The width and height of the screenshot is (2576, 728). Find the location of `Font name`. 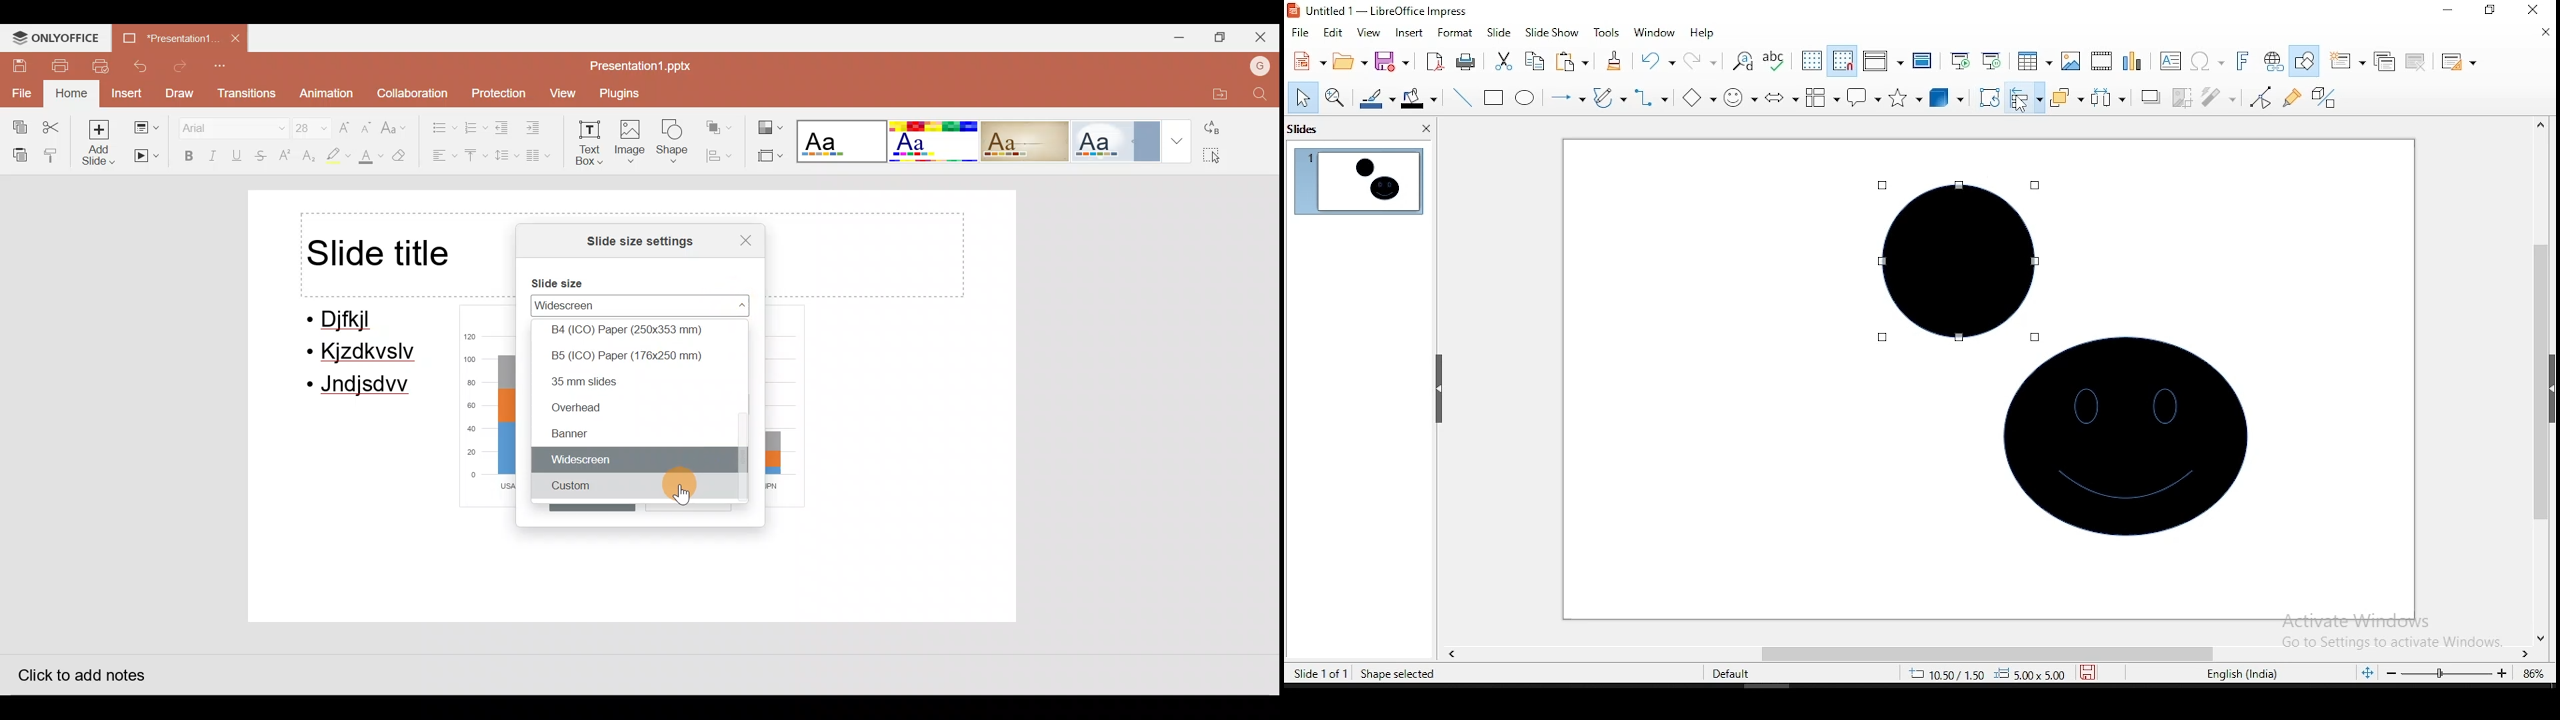

Font name is located at coordinates (225, 125).